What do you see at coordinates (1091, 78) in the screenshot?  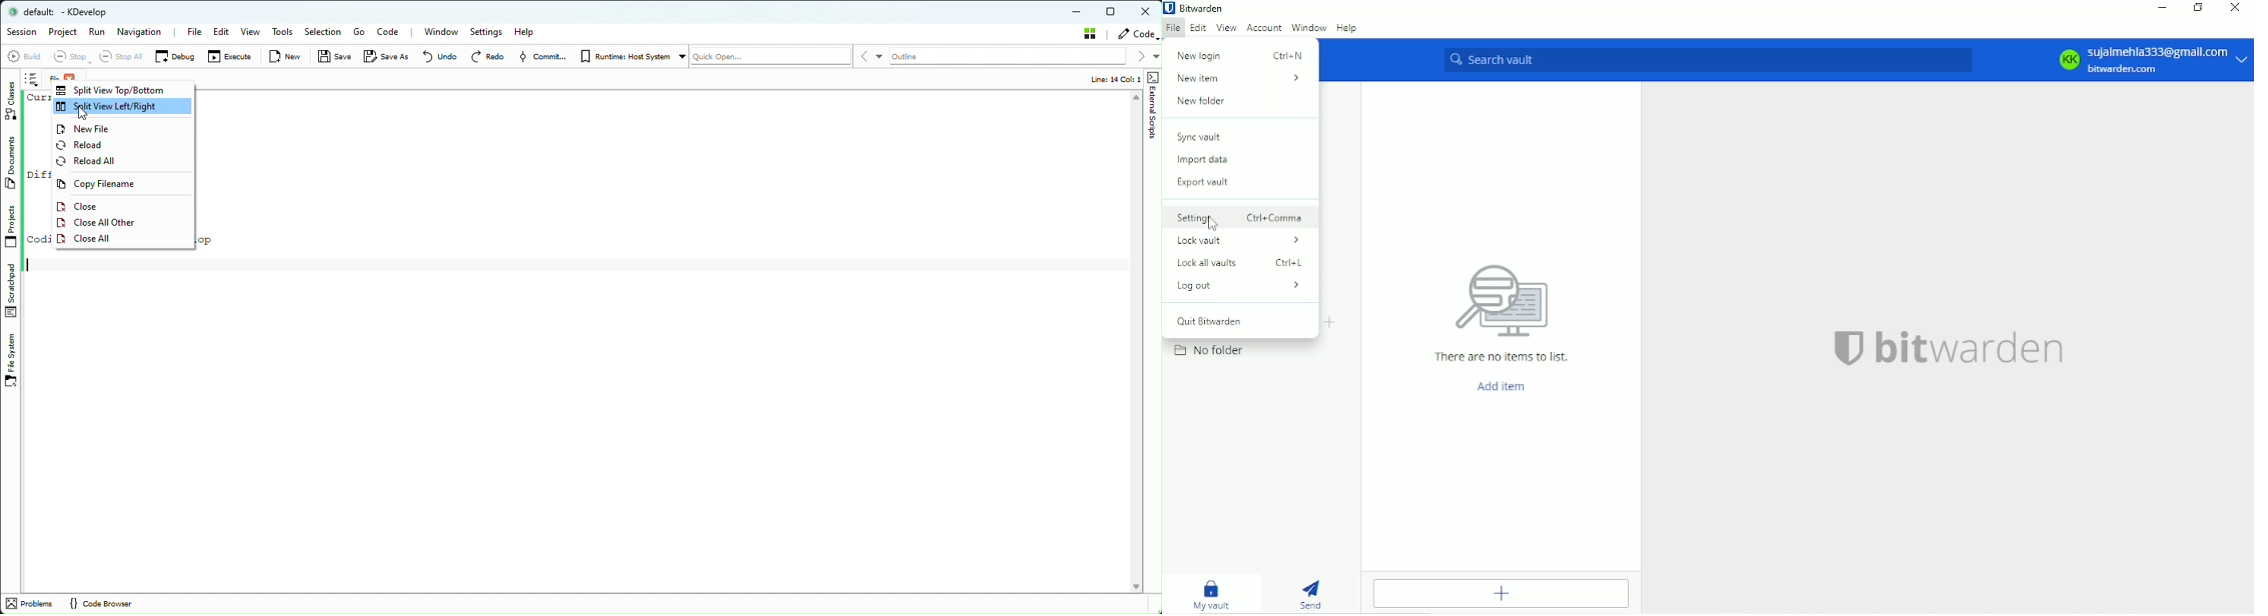 I see `Info` at bounding box center [1091, 78].